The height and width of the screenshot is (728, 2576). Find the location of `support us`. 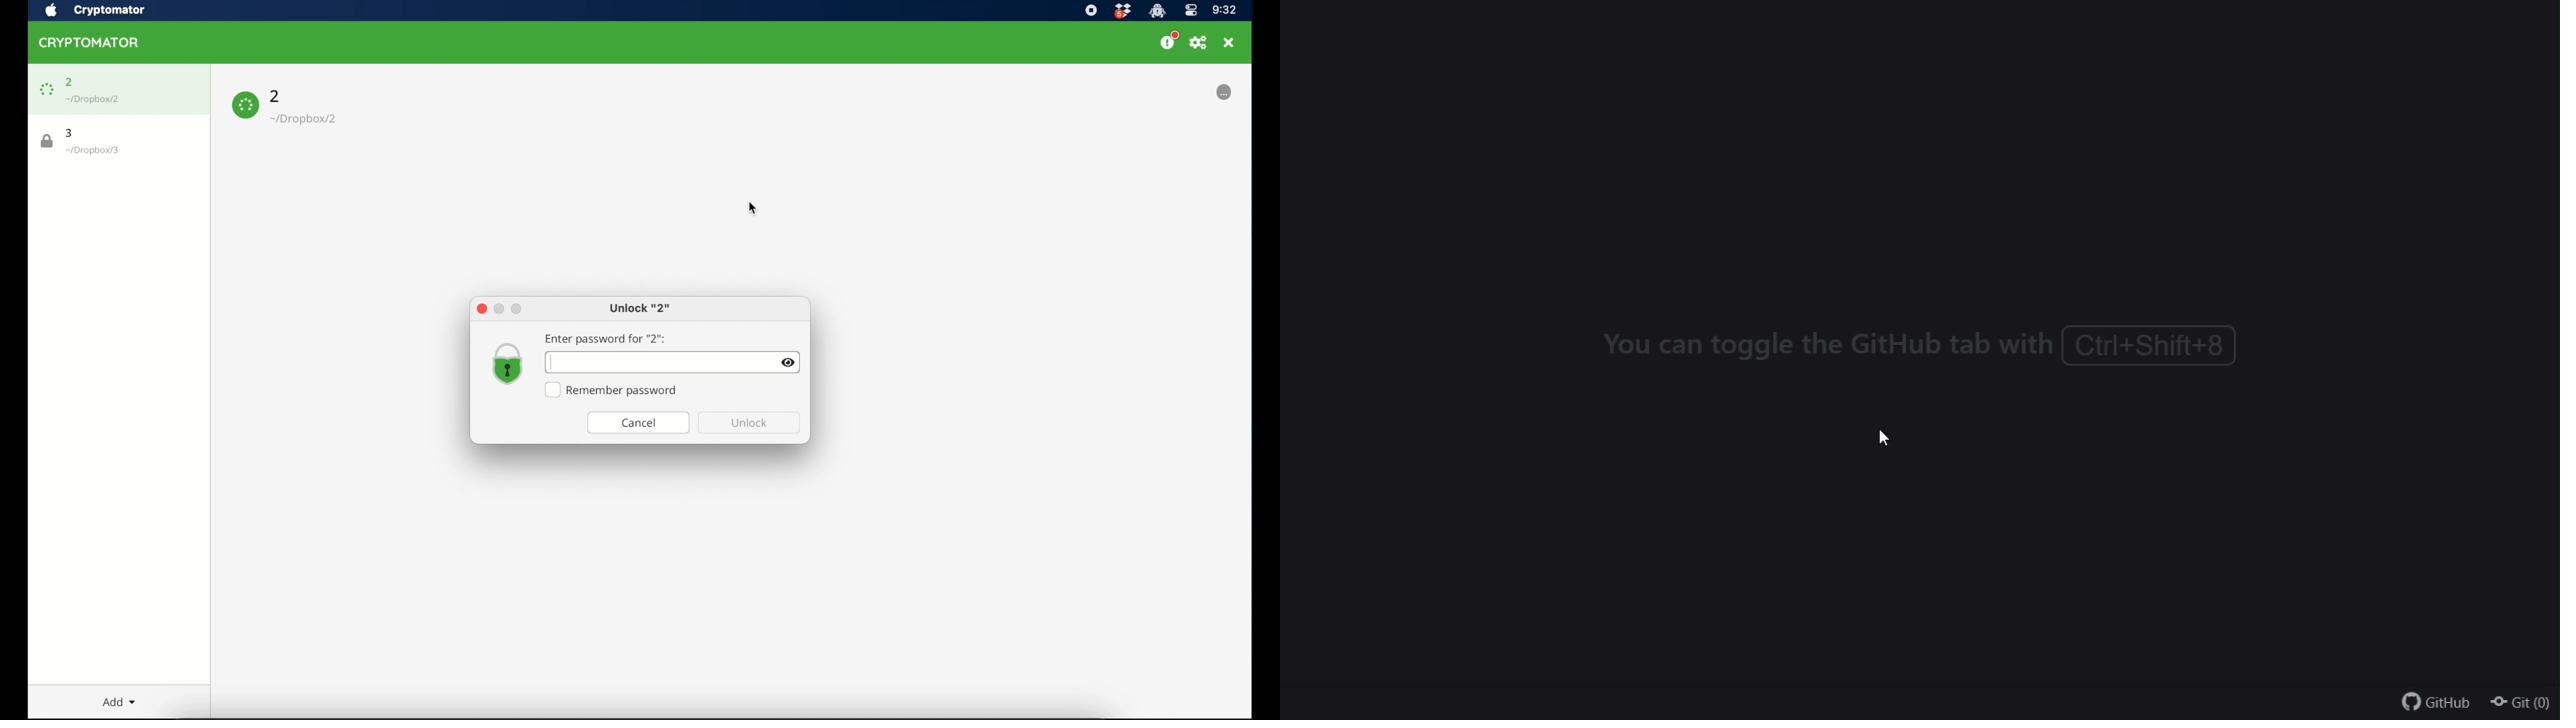

support us is located at coordinates (1169, 41).